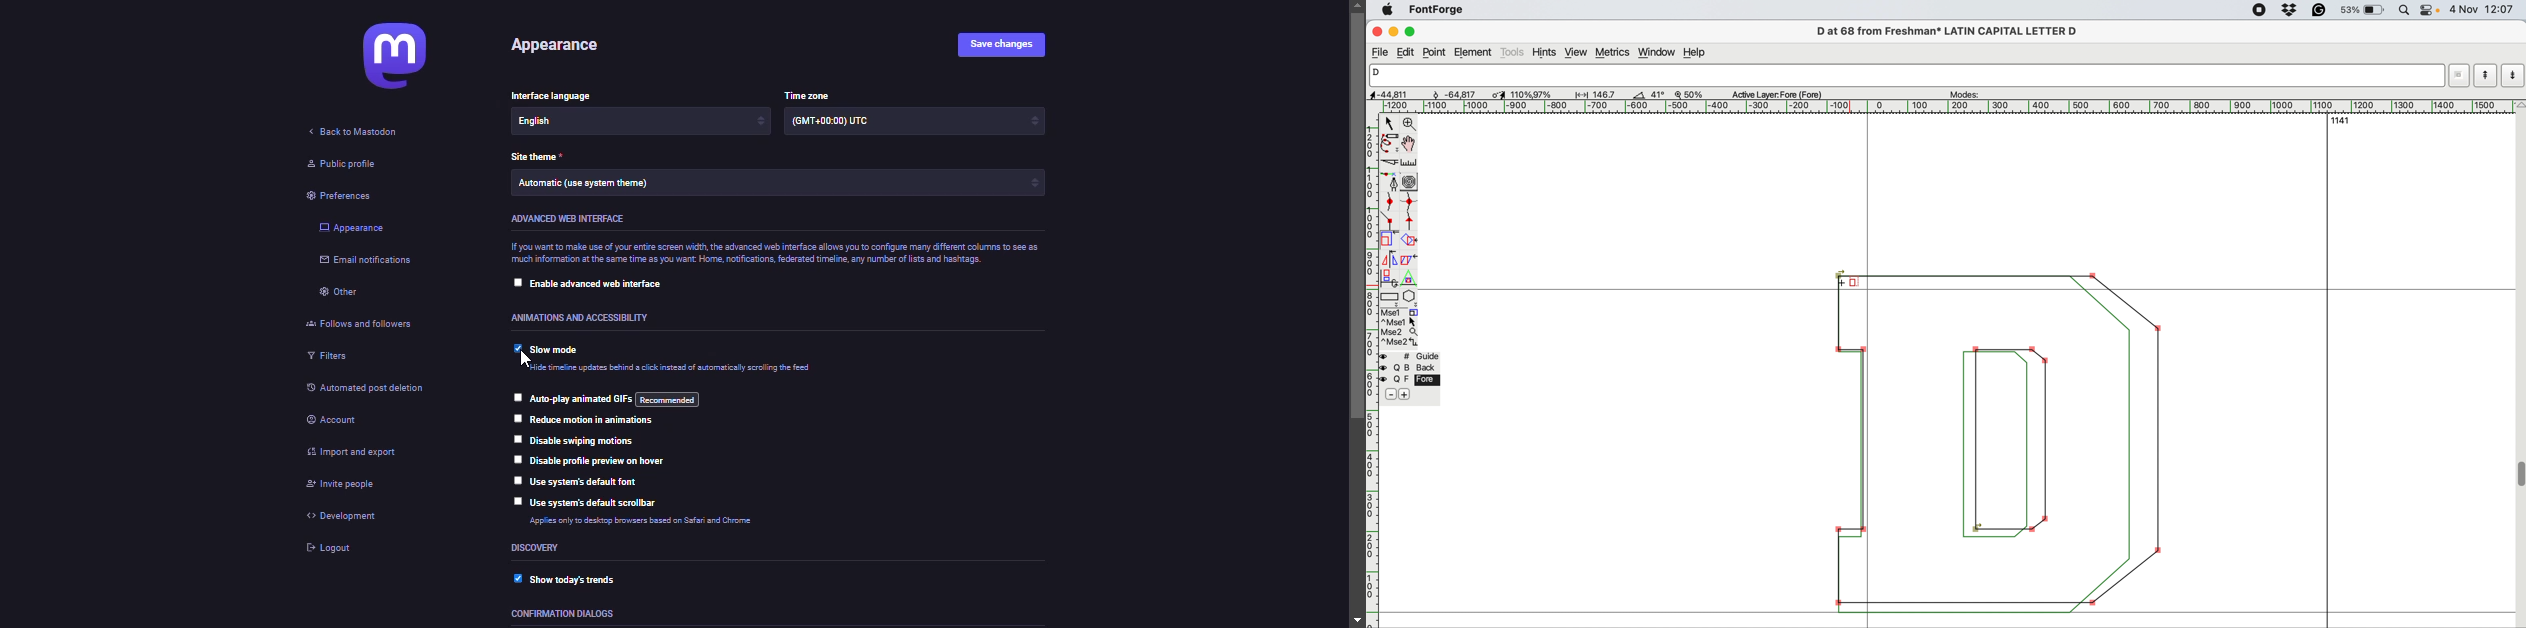 Image resolution: width=2548 pixels, height=644 pixels. Describe the element at coordinates (1638, 95) in the screenshot. I see `angle` at that location.